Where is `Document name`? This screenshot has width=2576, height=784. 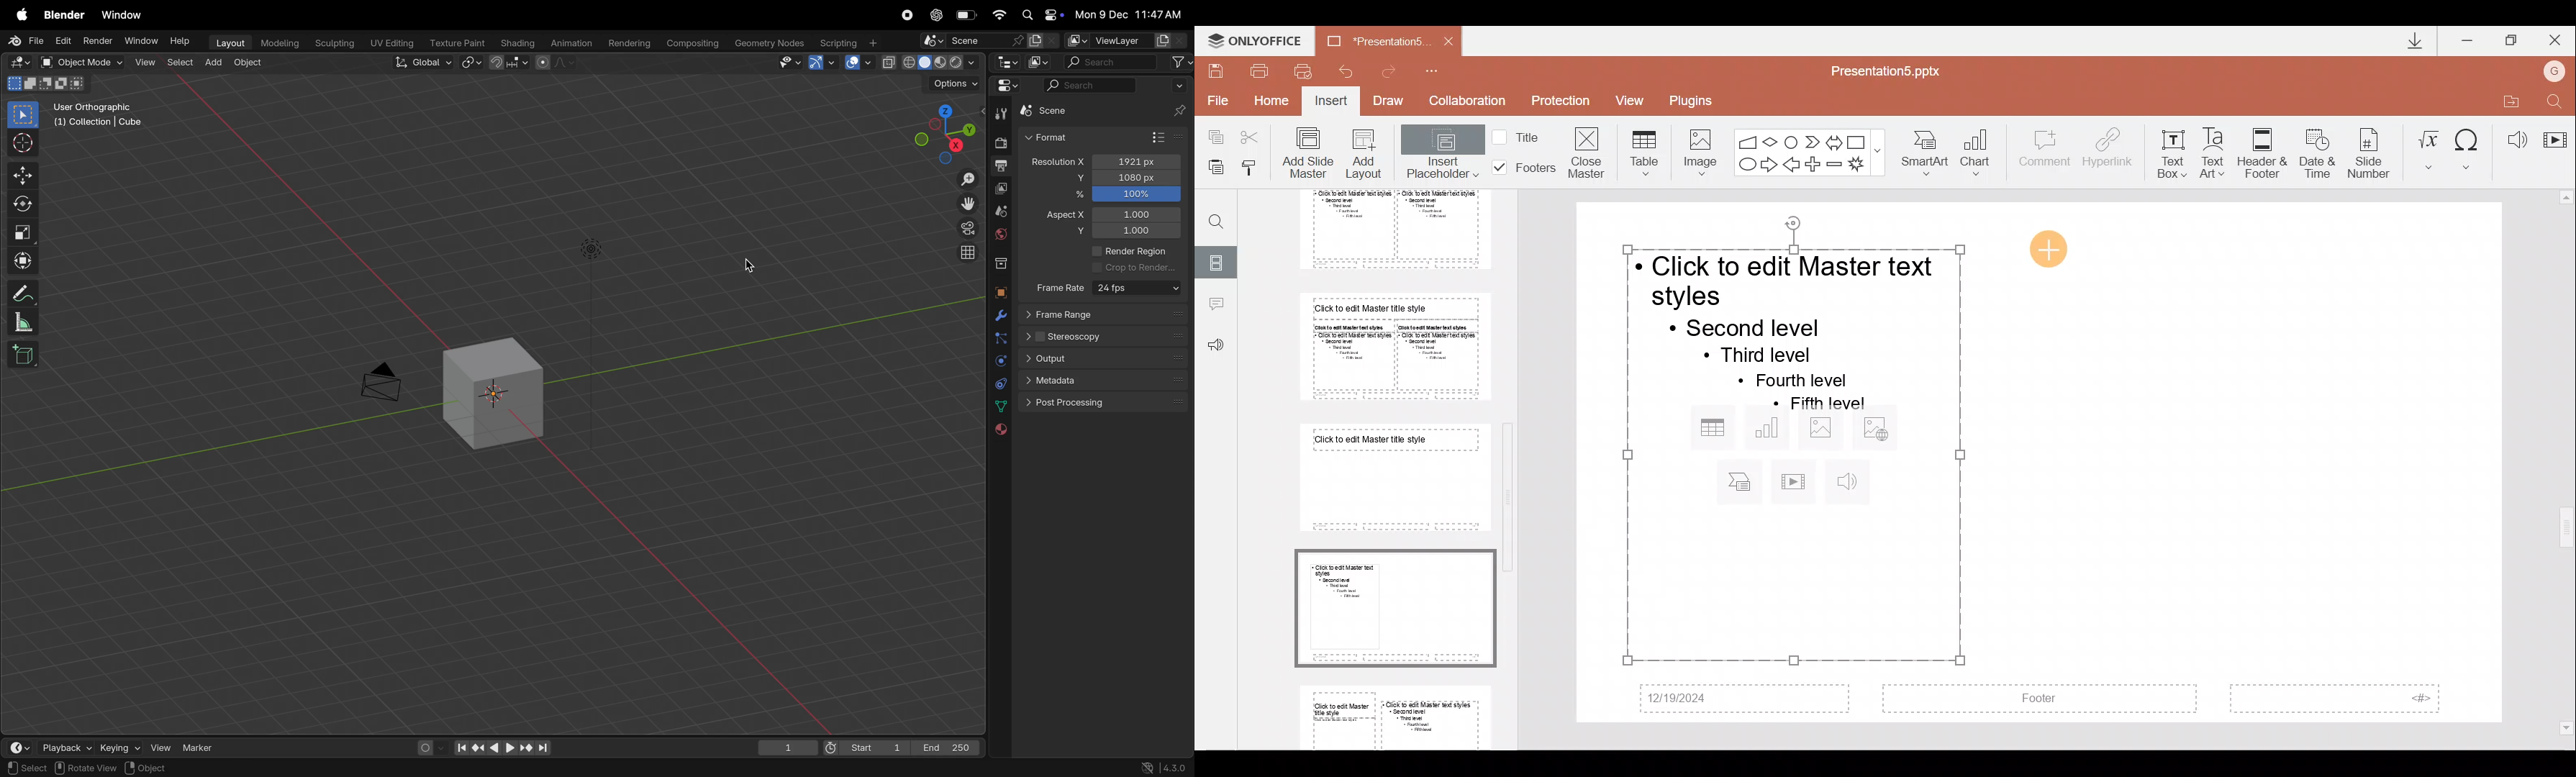 Document name is located at coordinates (1366, 40).